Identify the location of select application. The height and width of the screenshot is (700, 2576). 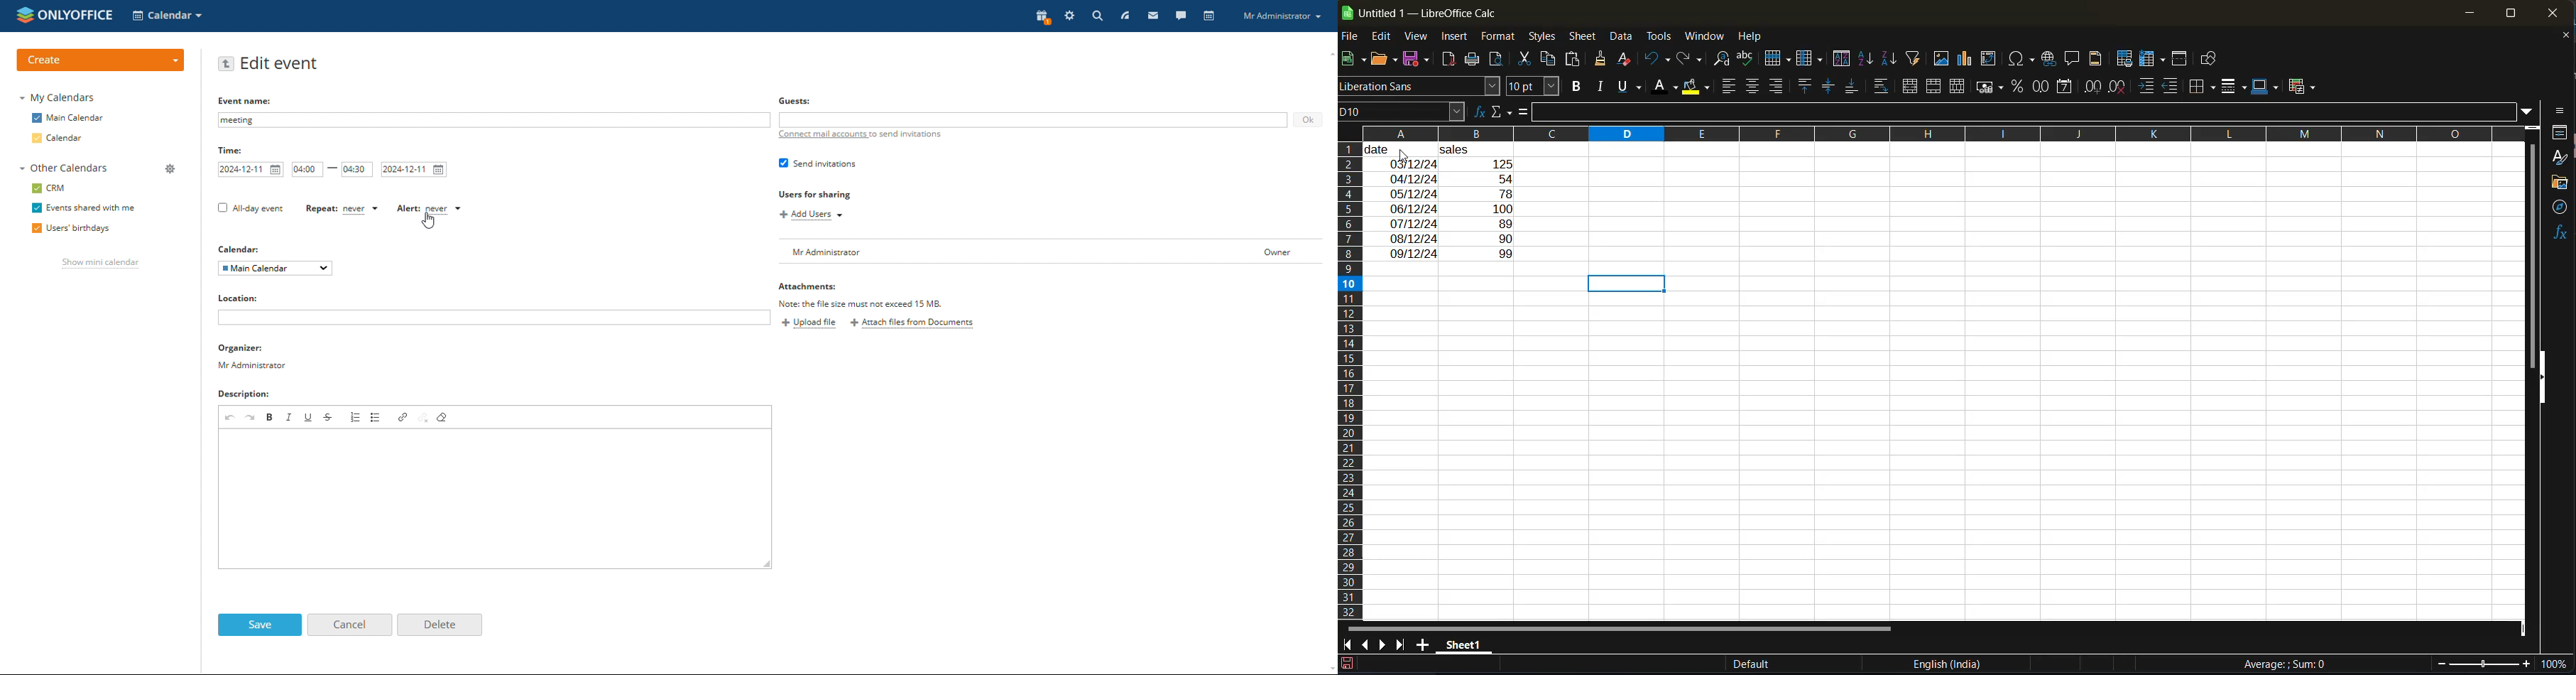
(169, 15).